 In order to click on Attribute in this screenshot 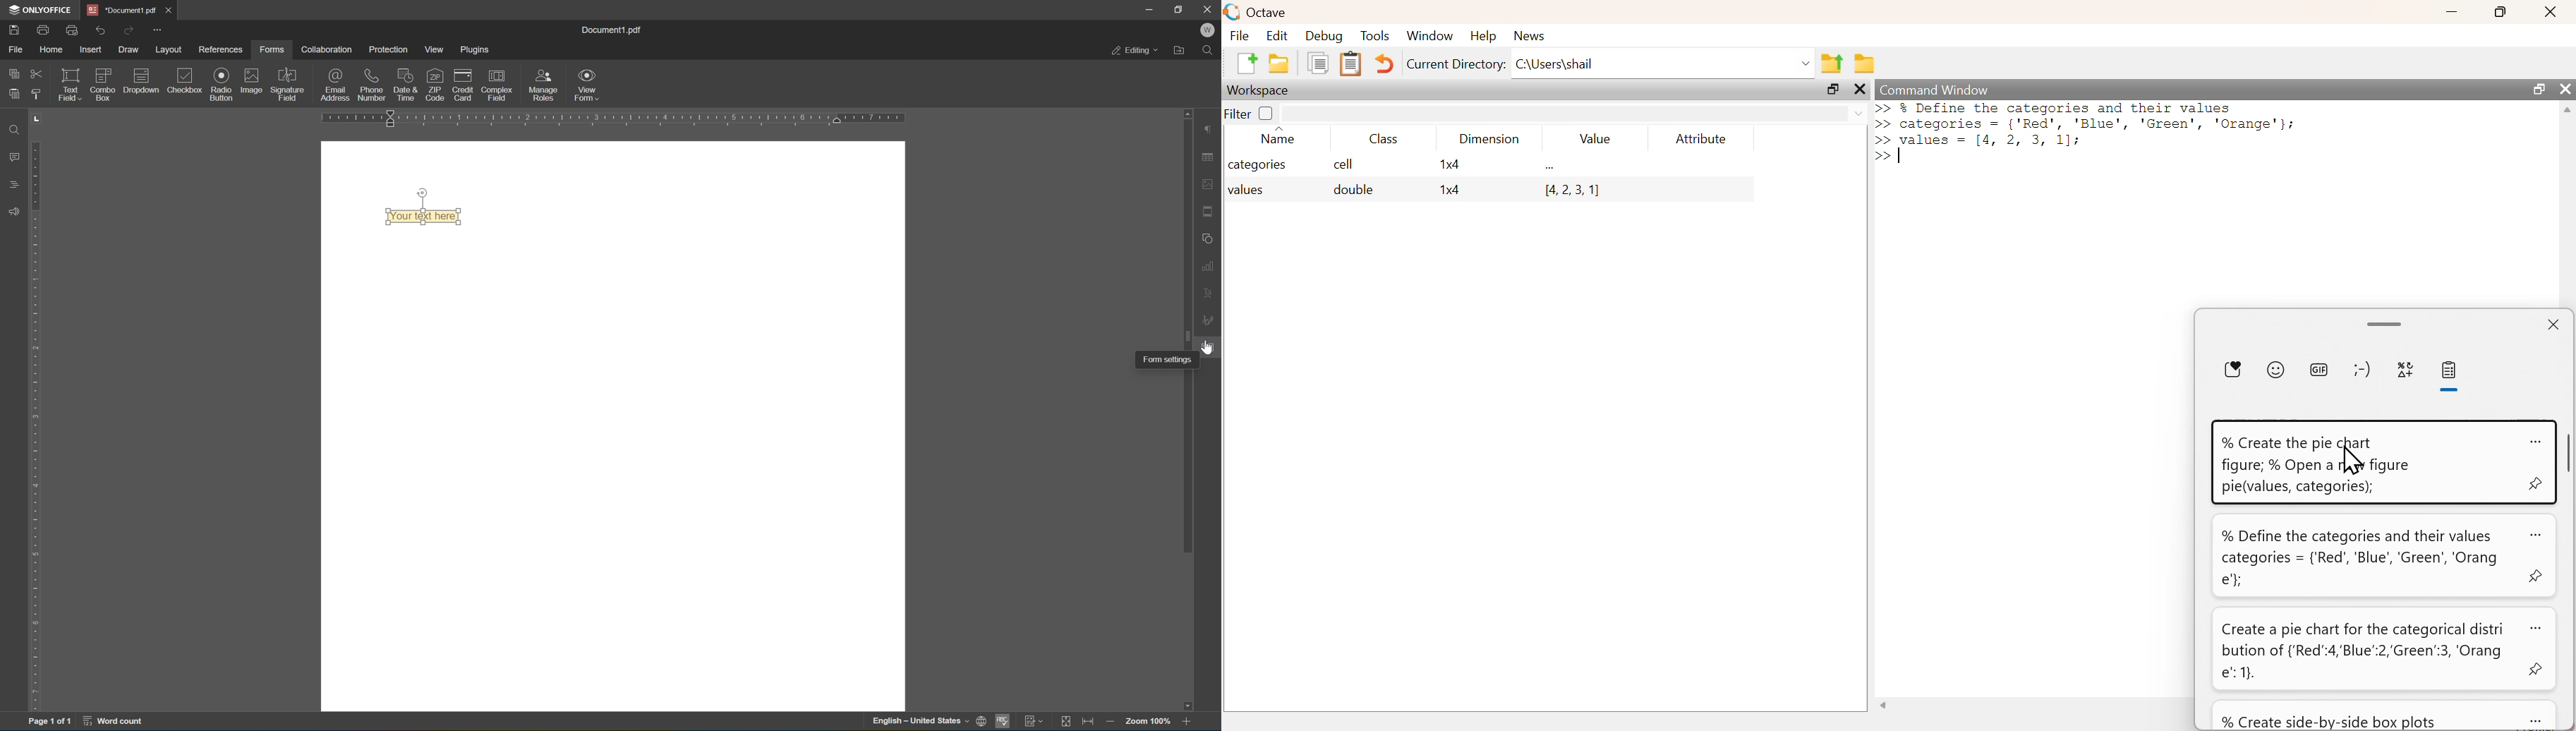, I will do `click(1702, 139)`.